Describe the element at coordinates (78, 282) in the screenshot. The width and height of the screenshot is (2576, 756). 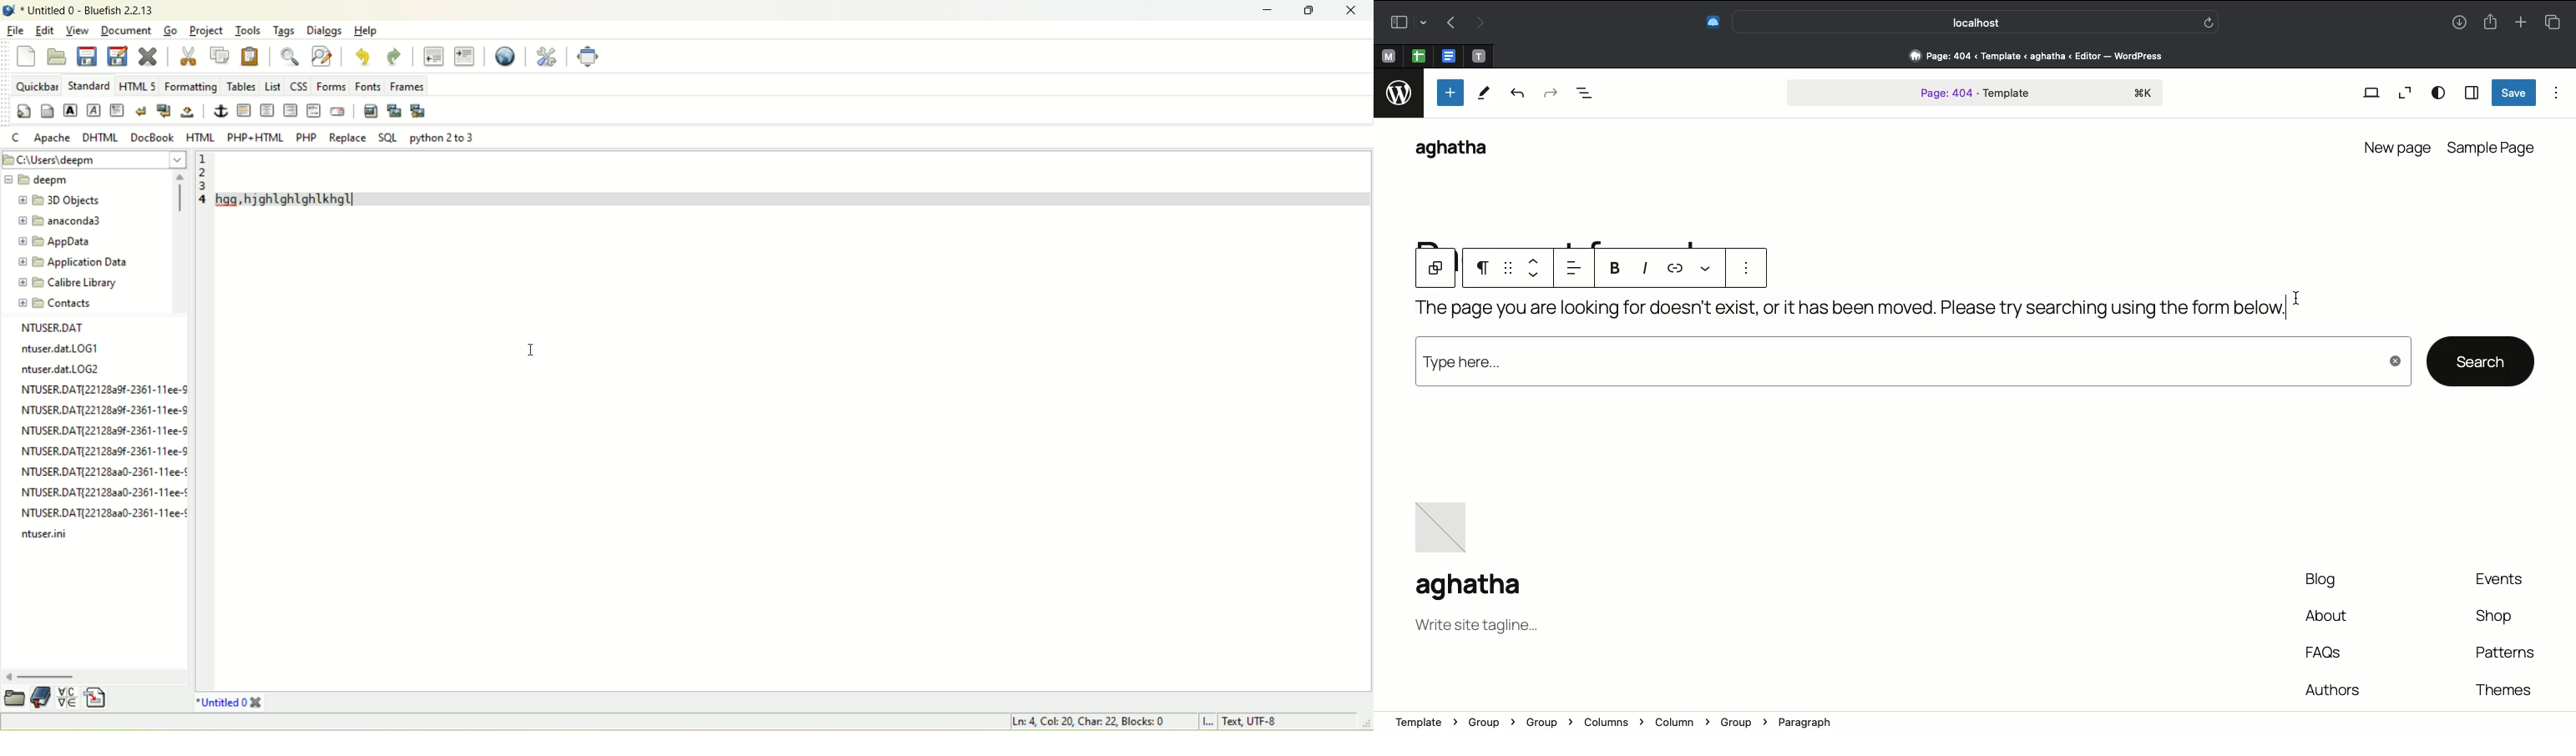
I see `folder name` at that location.